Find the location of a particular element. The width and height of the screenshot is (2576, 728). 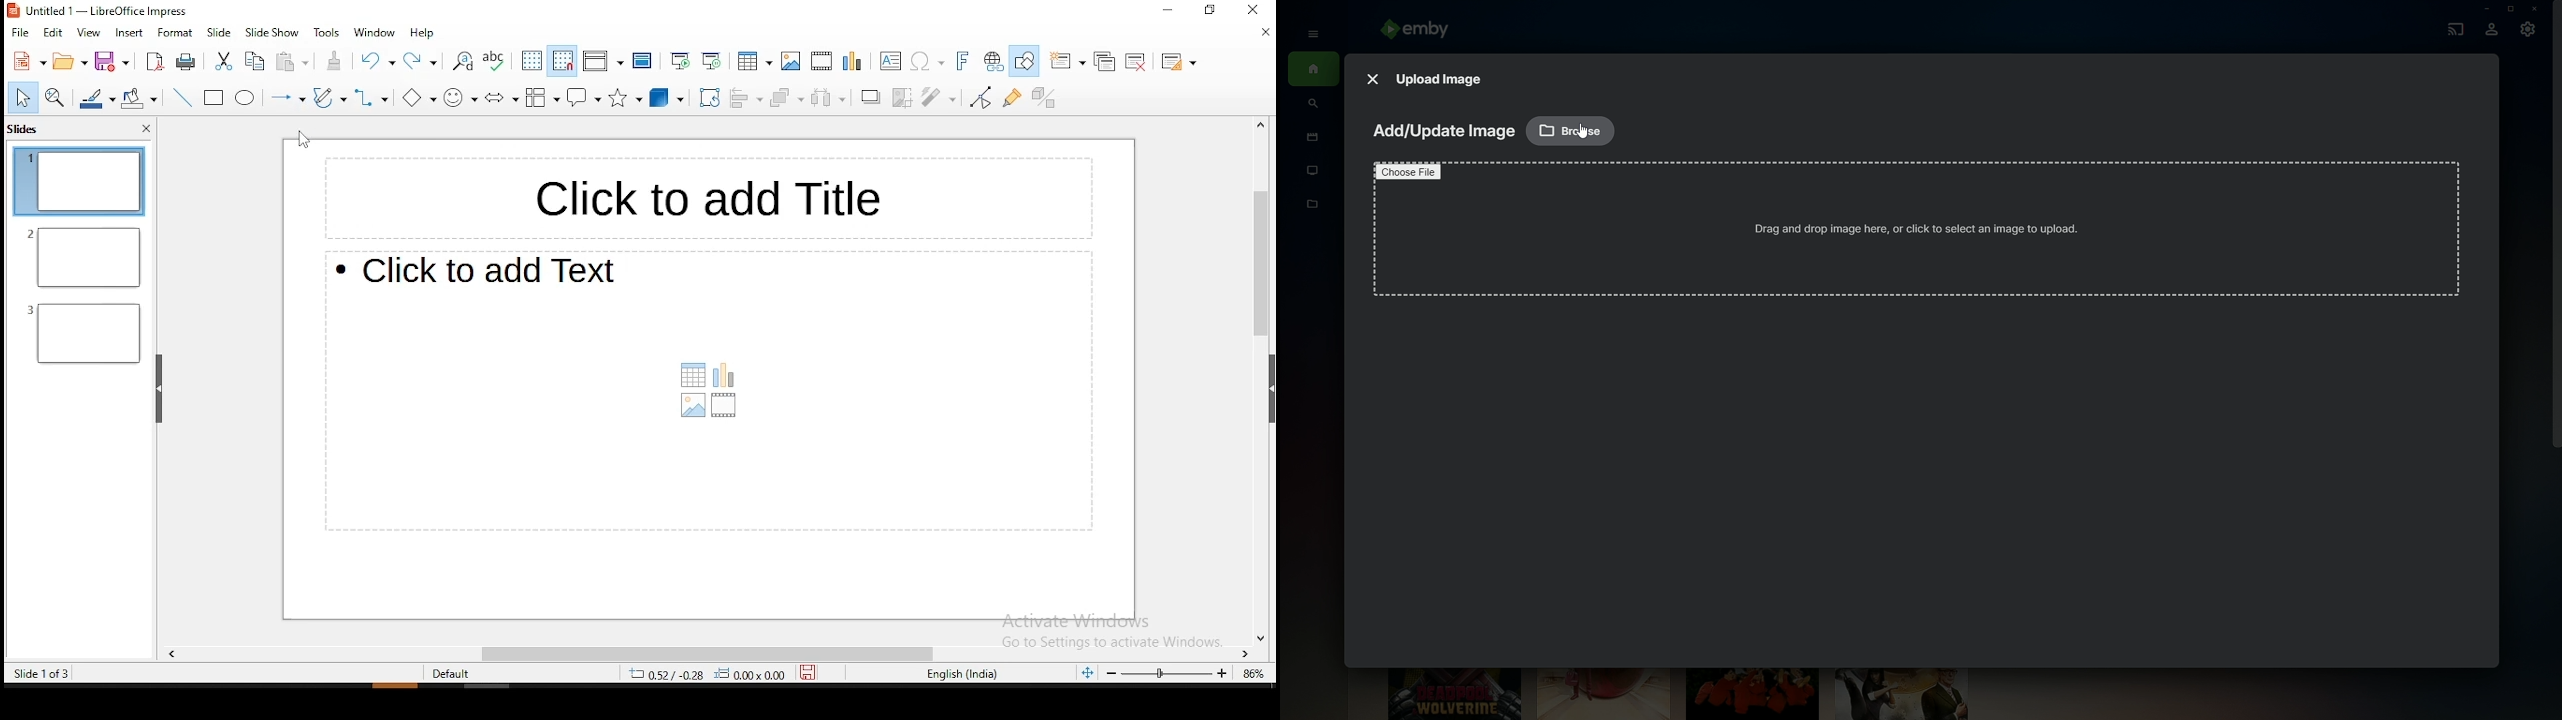

default is located at coordinates (456, 674).